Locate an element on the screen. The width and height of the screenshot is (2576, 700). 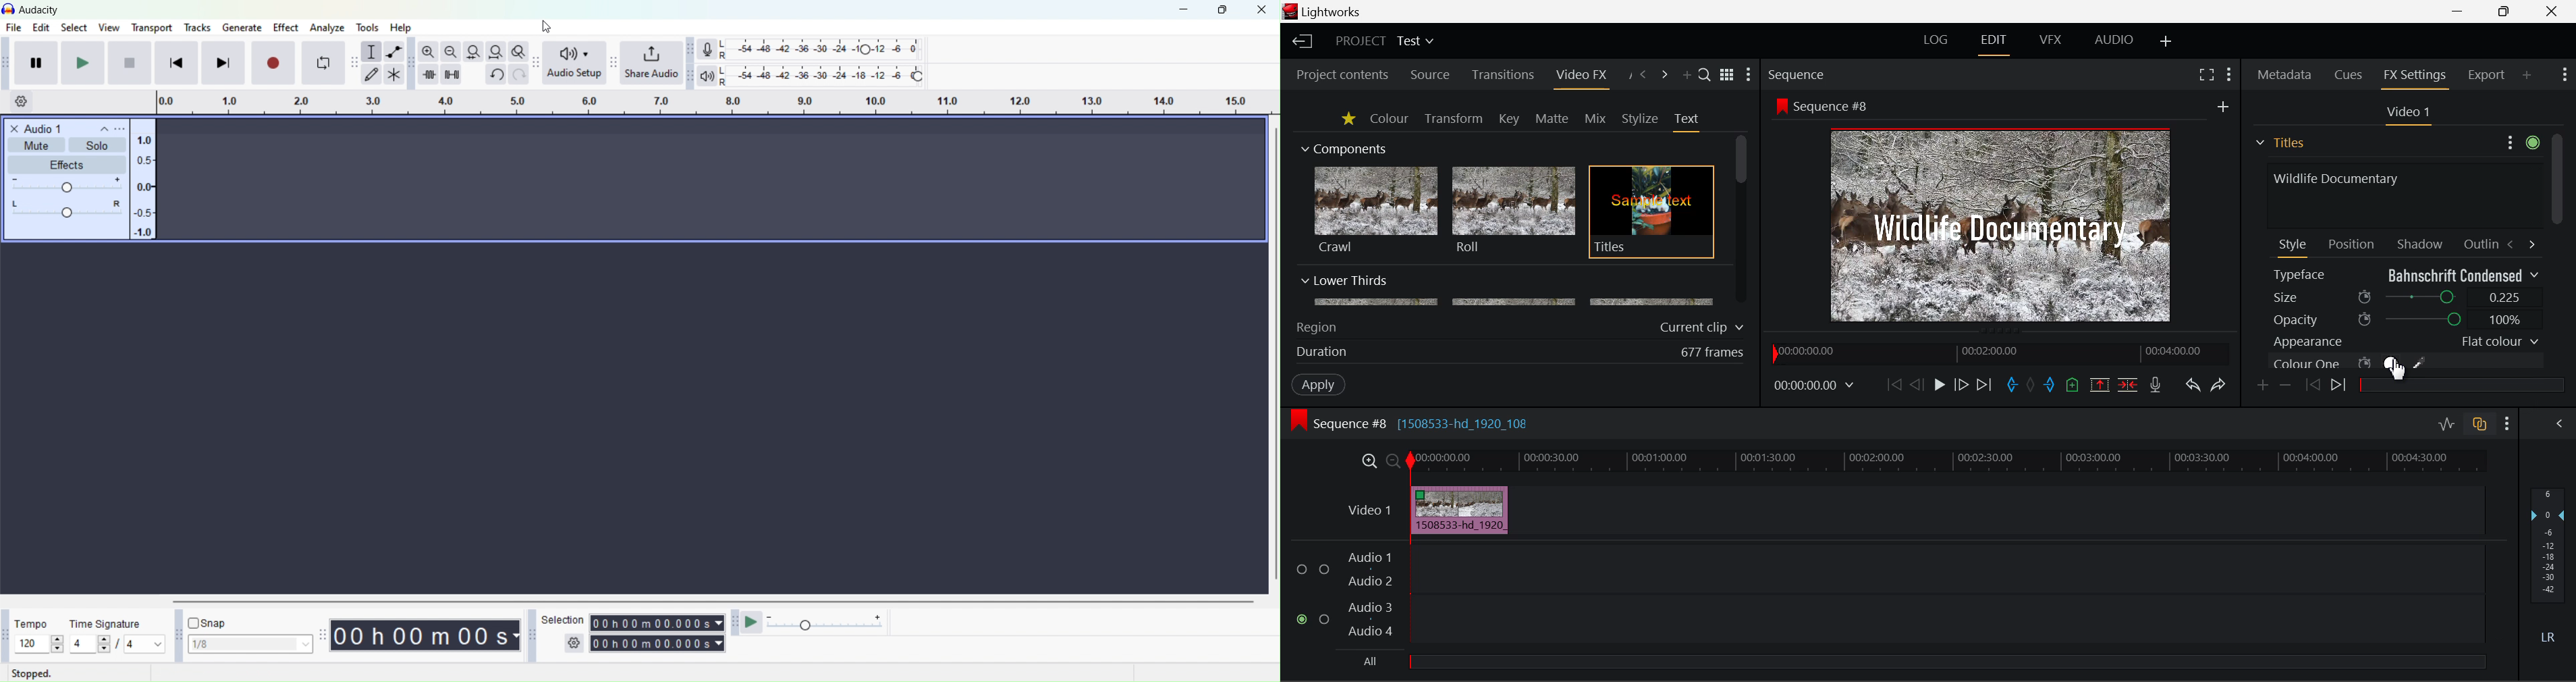
To End is located at coordinates (1985, 387).